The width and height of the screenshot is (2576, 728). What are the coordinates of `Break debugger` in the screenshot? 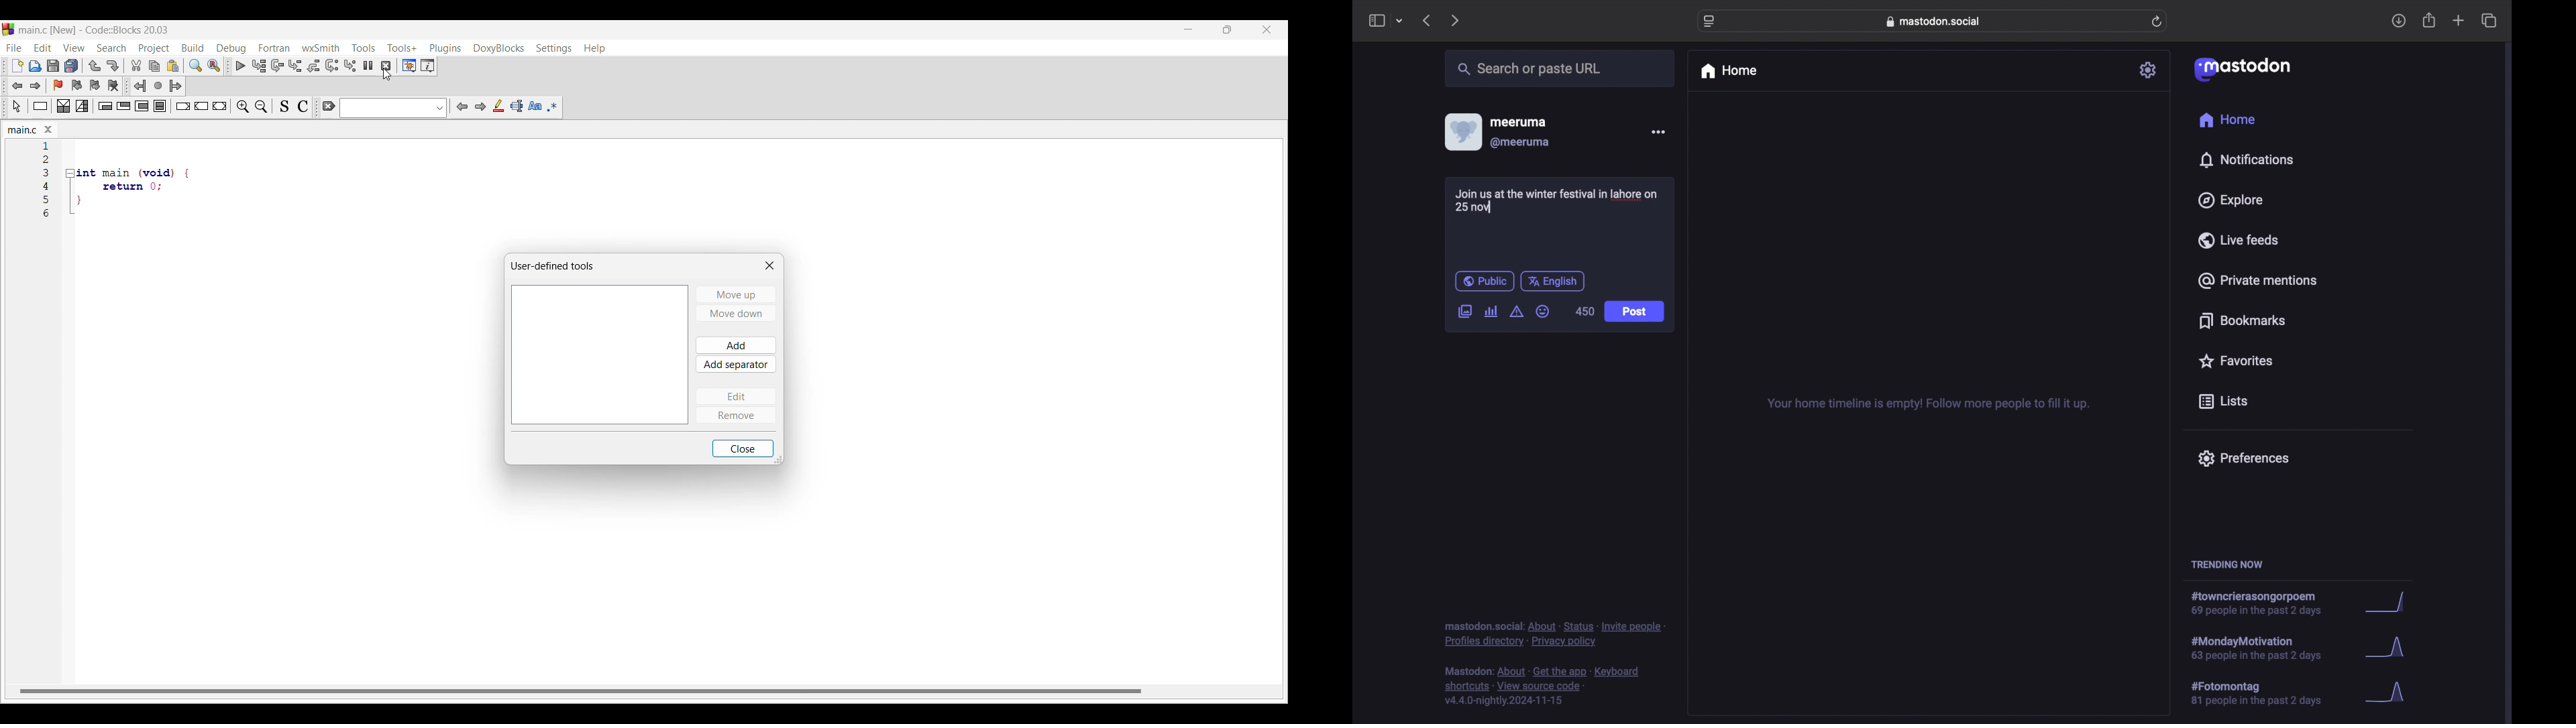 It's located at (368, 66).